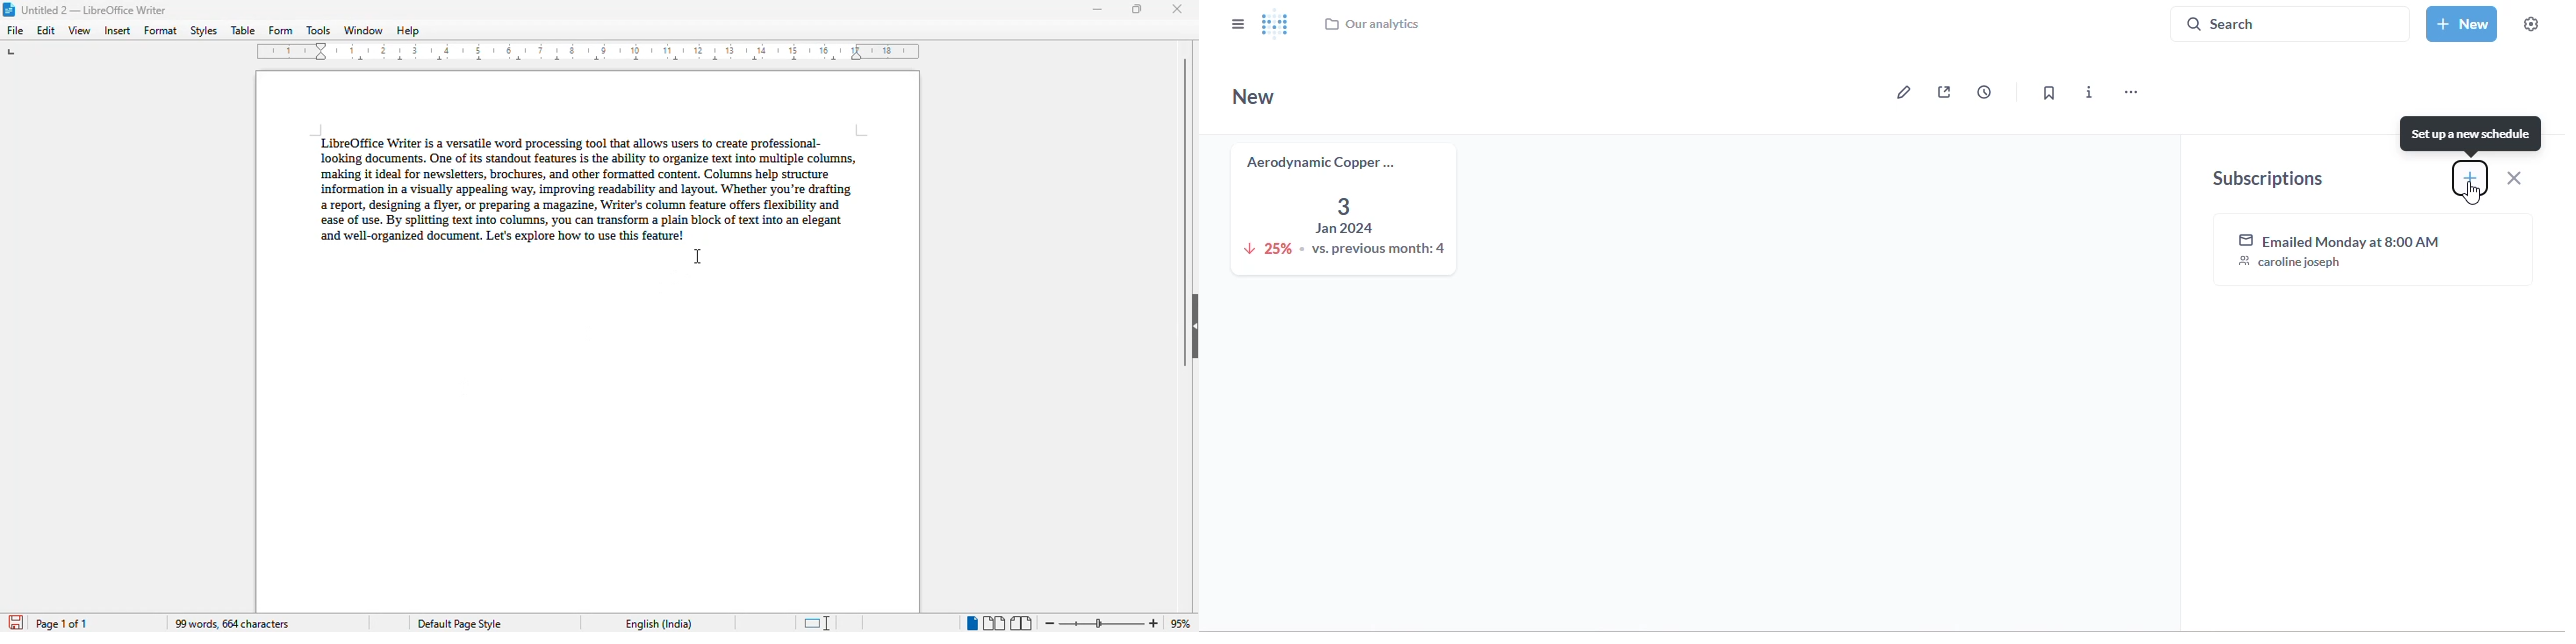  What do you see at coordinates (363, 30) in the screenshot?
I see `window` at bounding box center [363, 30].